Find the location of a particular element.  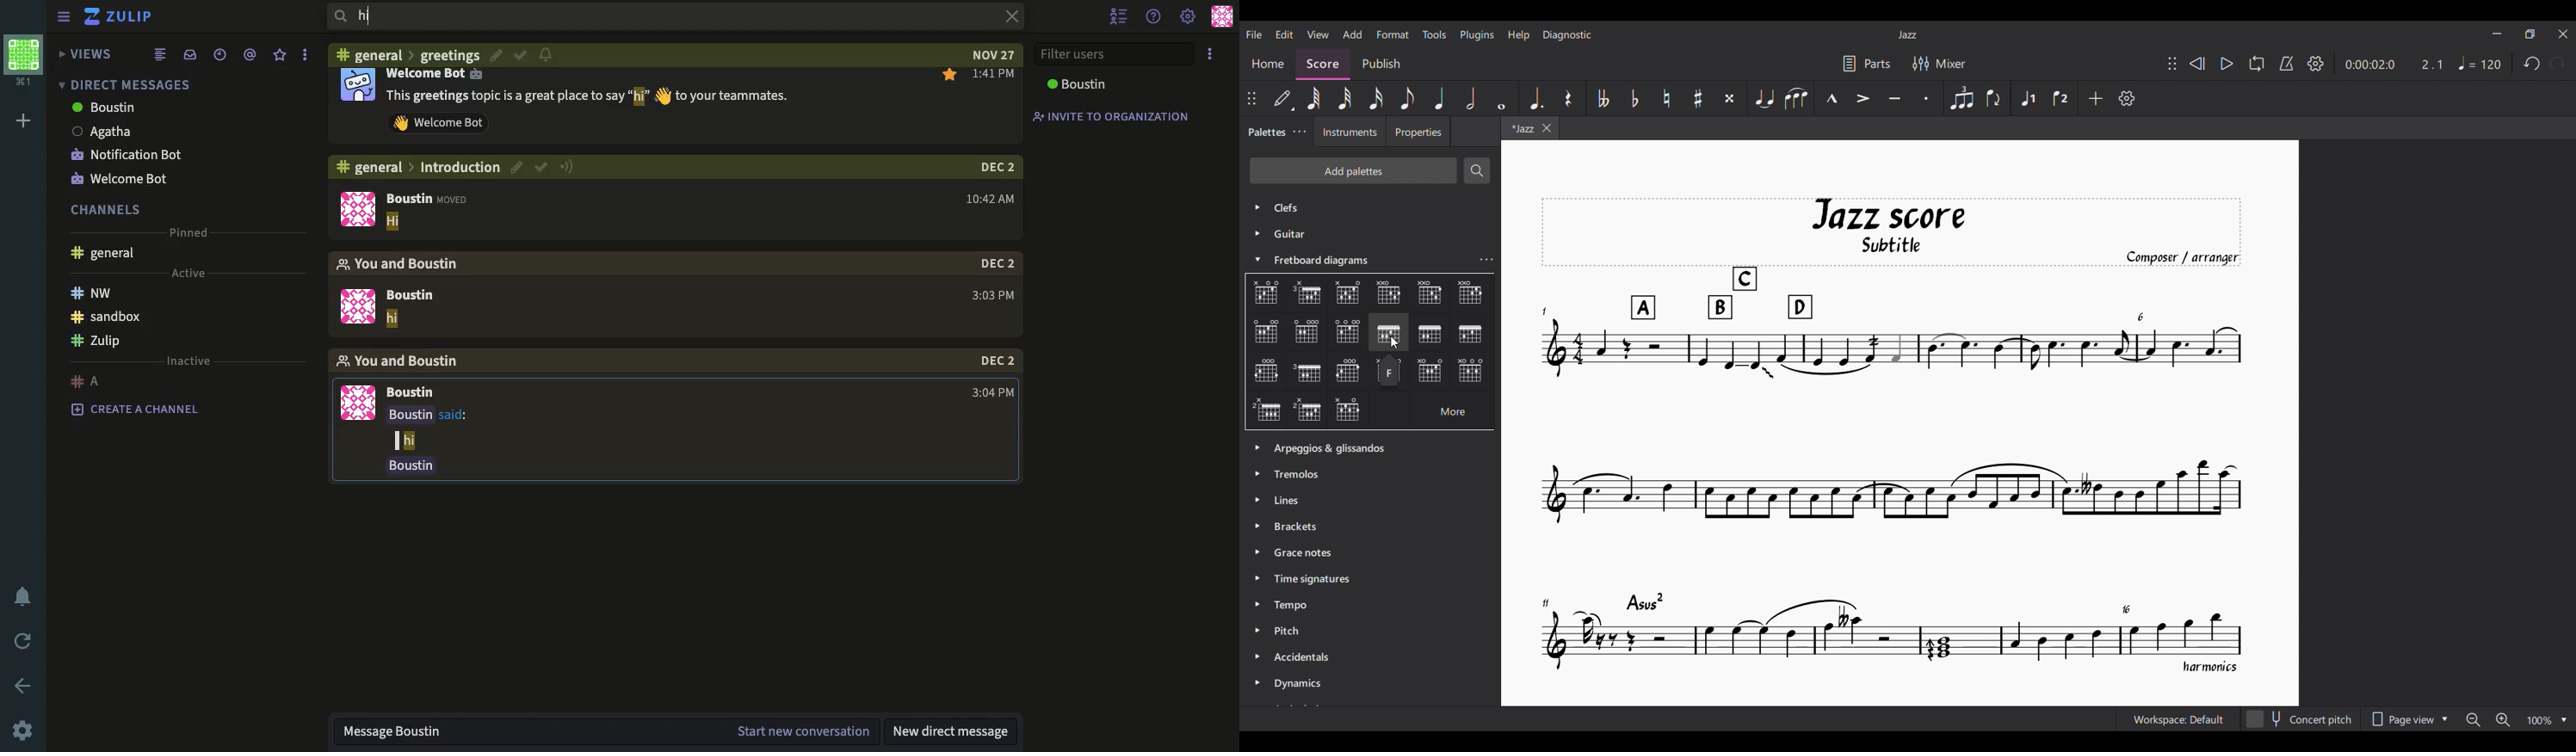

Chart 15 is located at coordinates (1411, 372).